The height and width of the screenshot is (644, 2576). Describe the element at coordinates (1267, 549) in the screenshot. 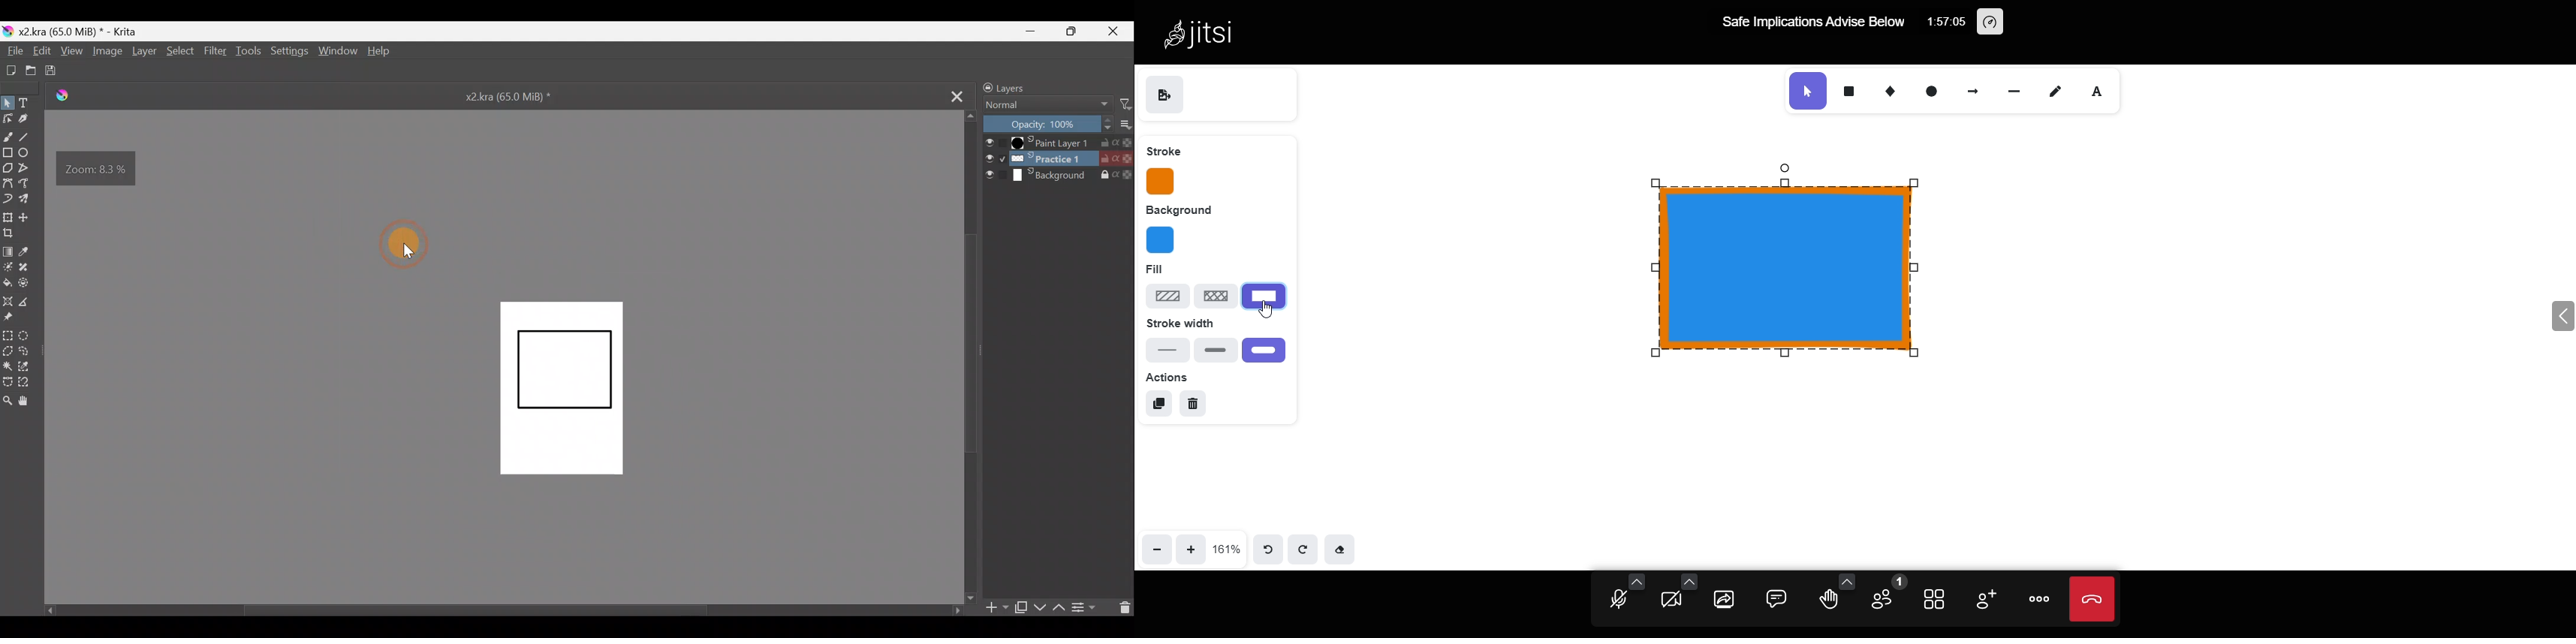

I see `undo` at that location.